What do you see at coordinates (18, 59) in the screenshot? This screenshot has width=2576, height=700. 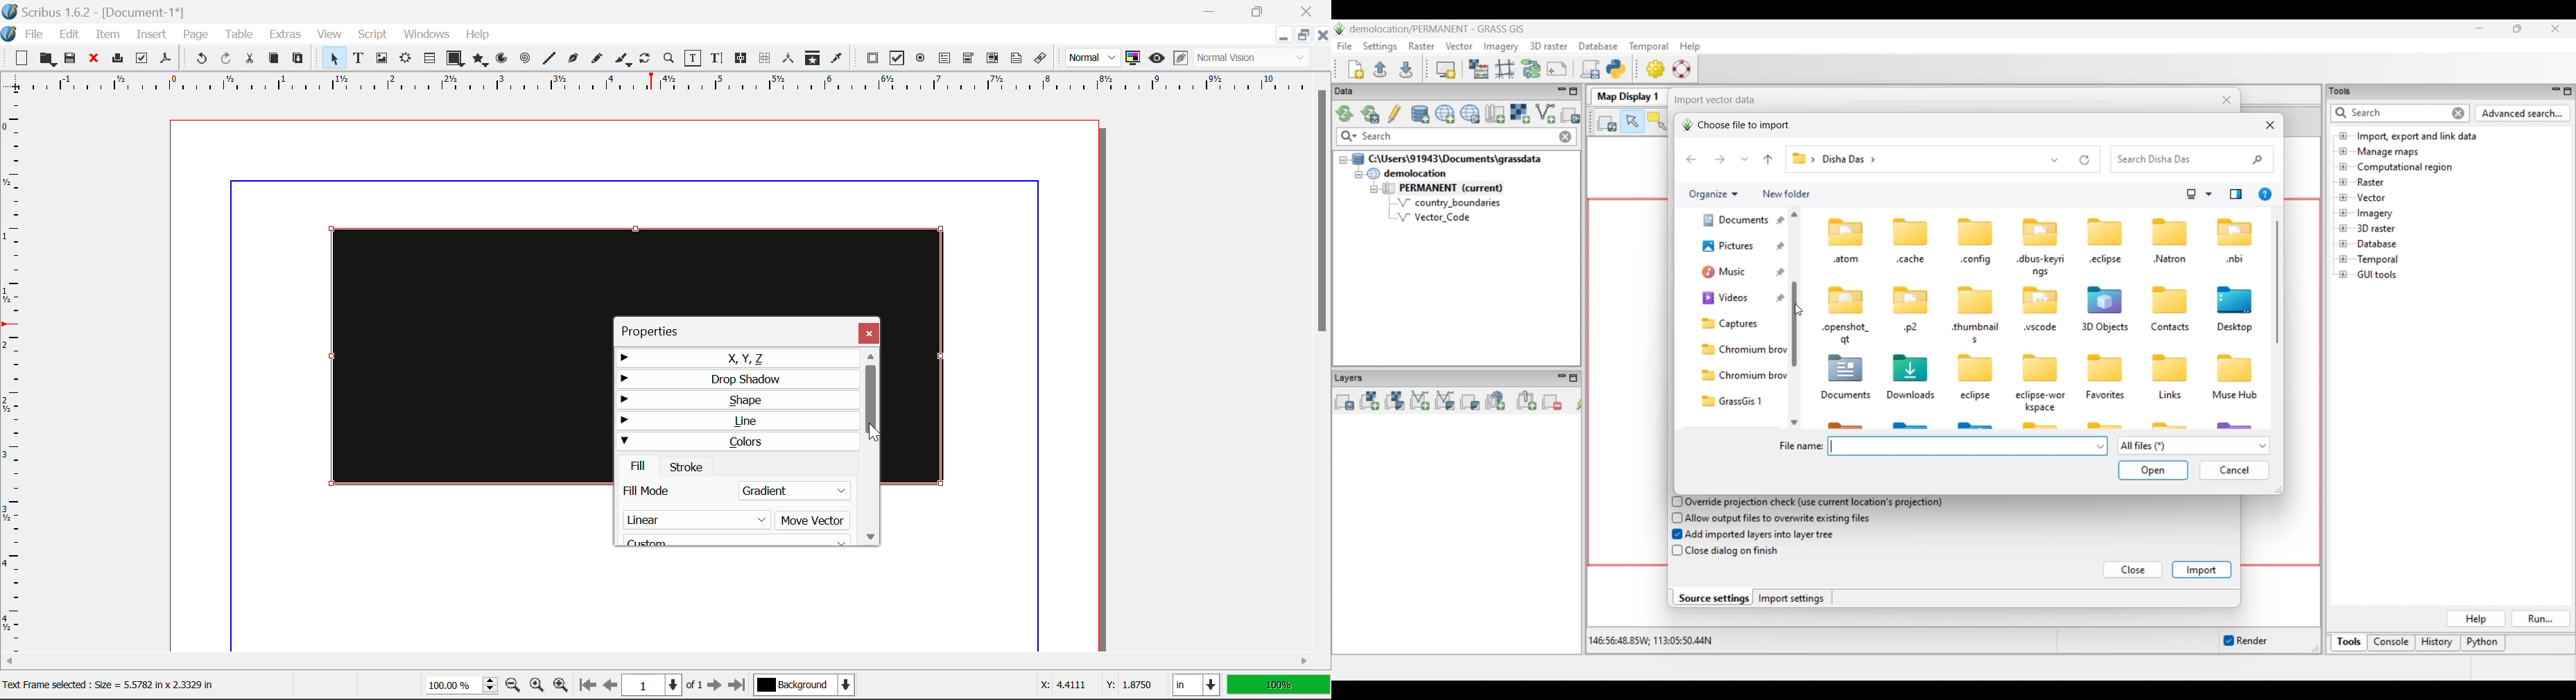 I see `New` at bounding box center [18, 59].